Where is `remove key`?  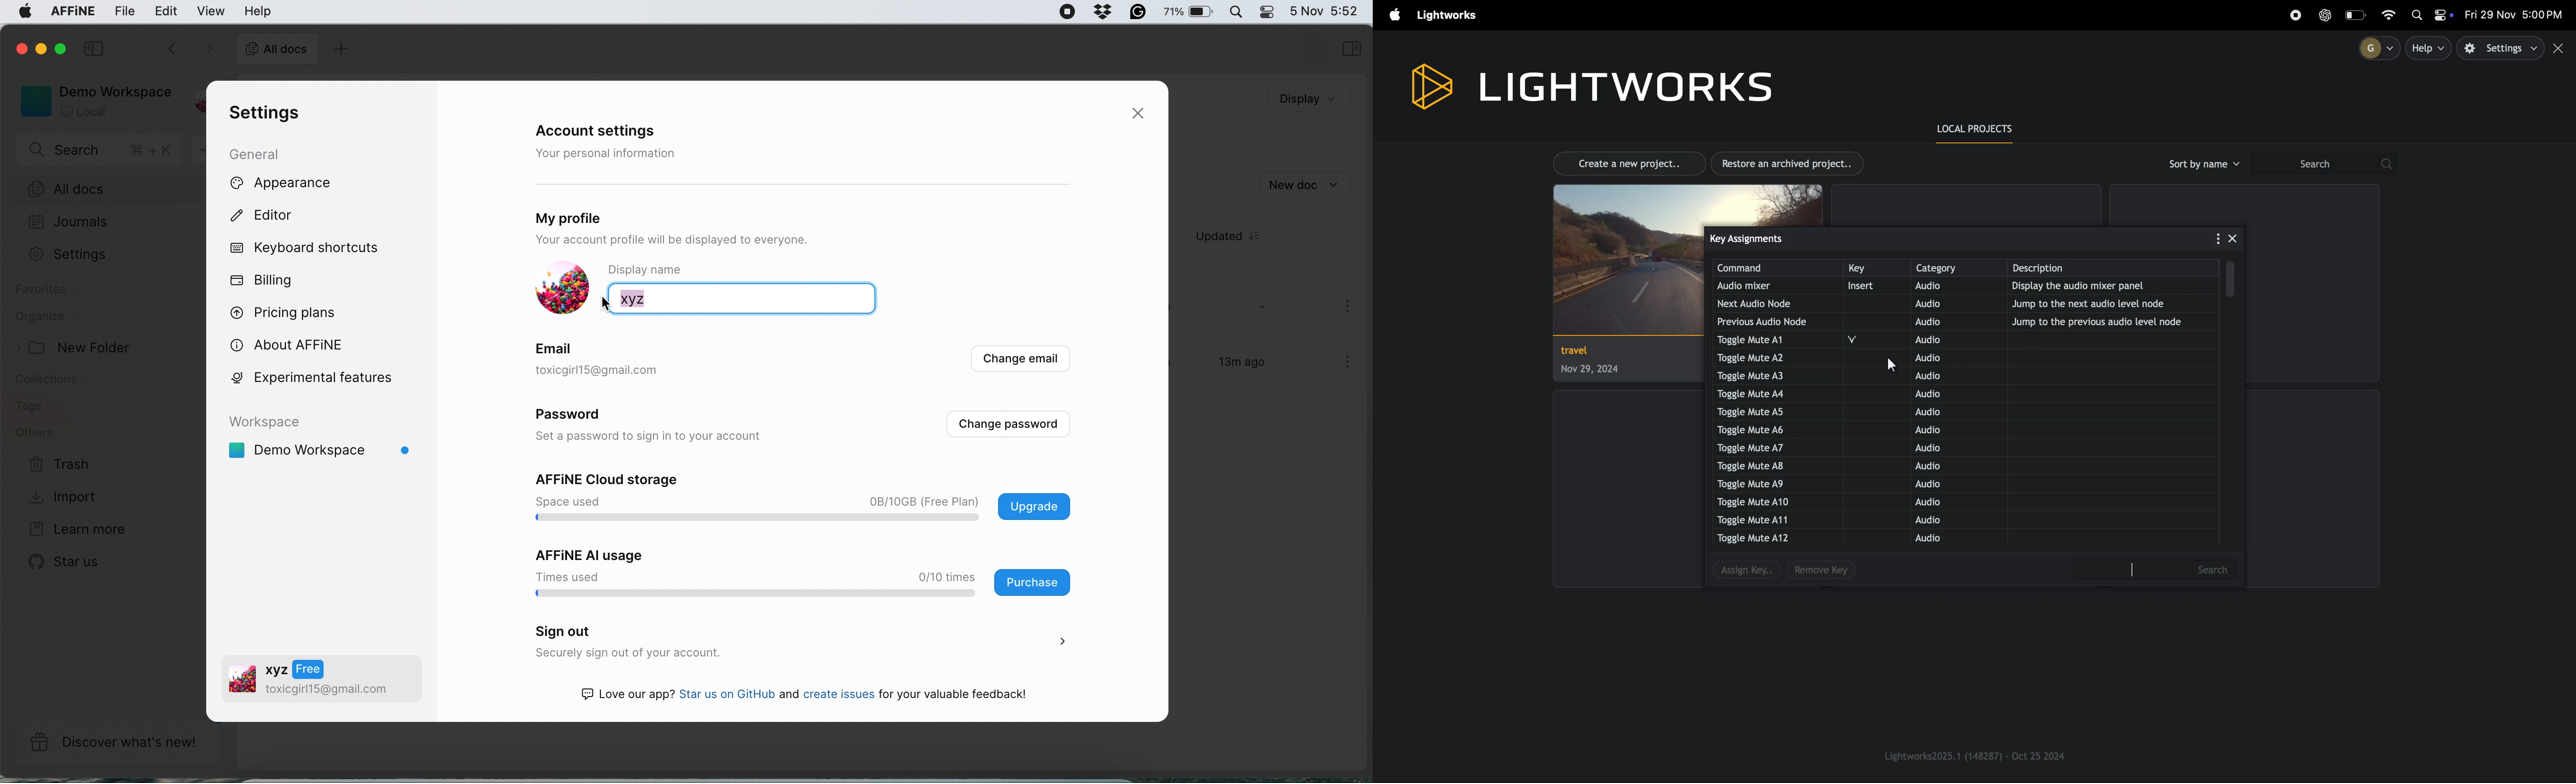
remove key is located at coordinates (1822, 570).